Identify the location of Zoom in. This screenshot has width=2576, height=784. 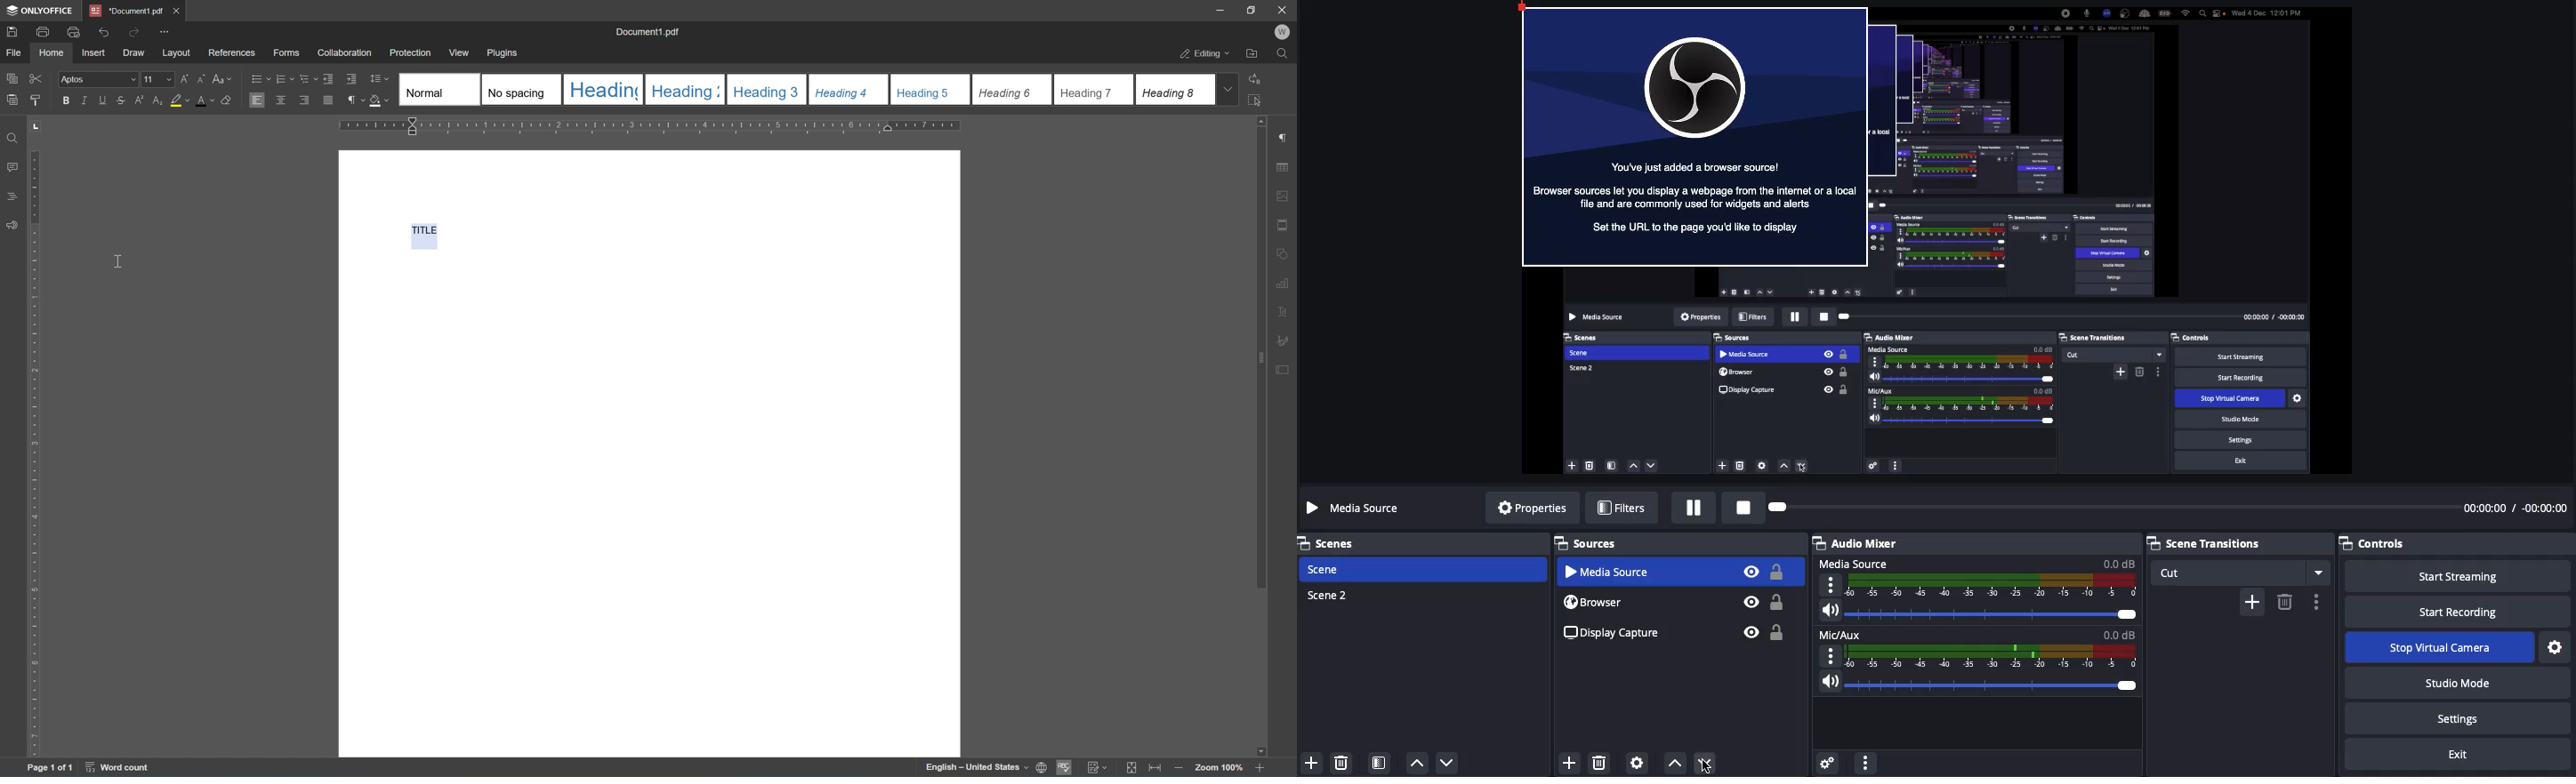
(1263, 767).